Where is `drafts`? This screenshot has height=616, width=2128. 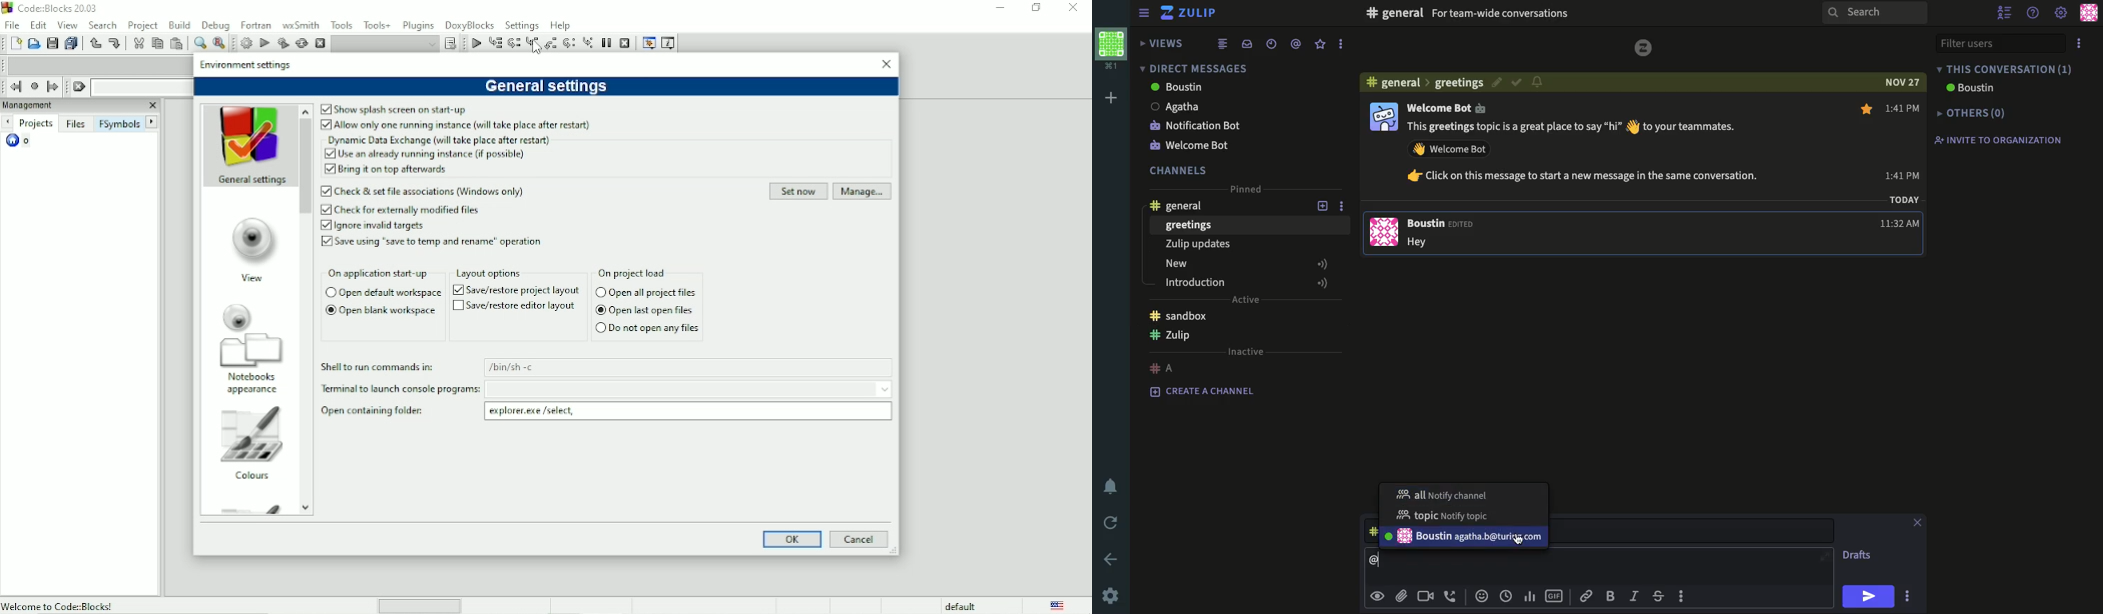 drafts is located at coordinates (1858, 554).